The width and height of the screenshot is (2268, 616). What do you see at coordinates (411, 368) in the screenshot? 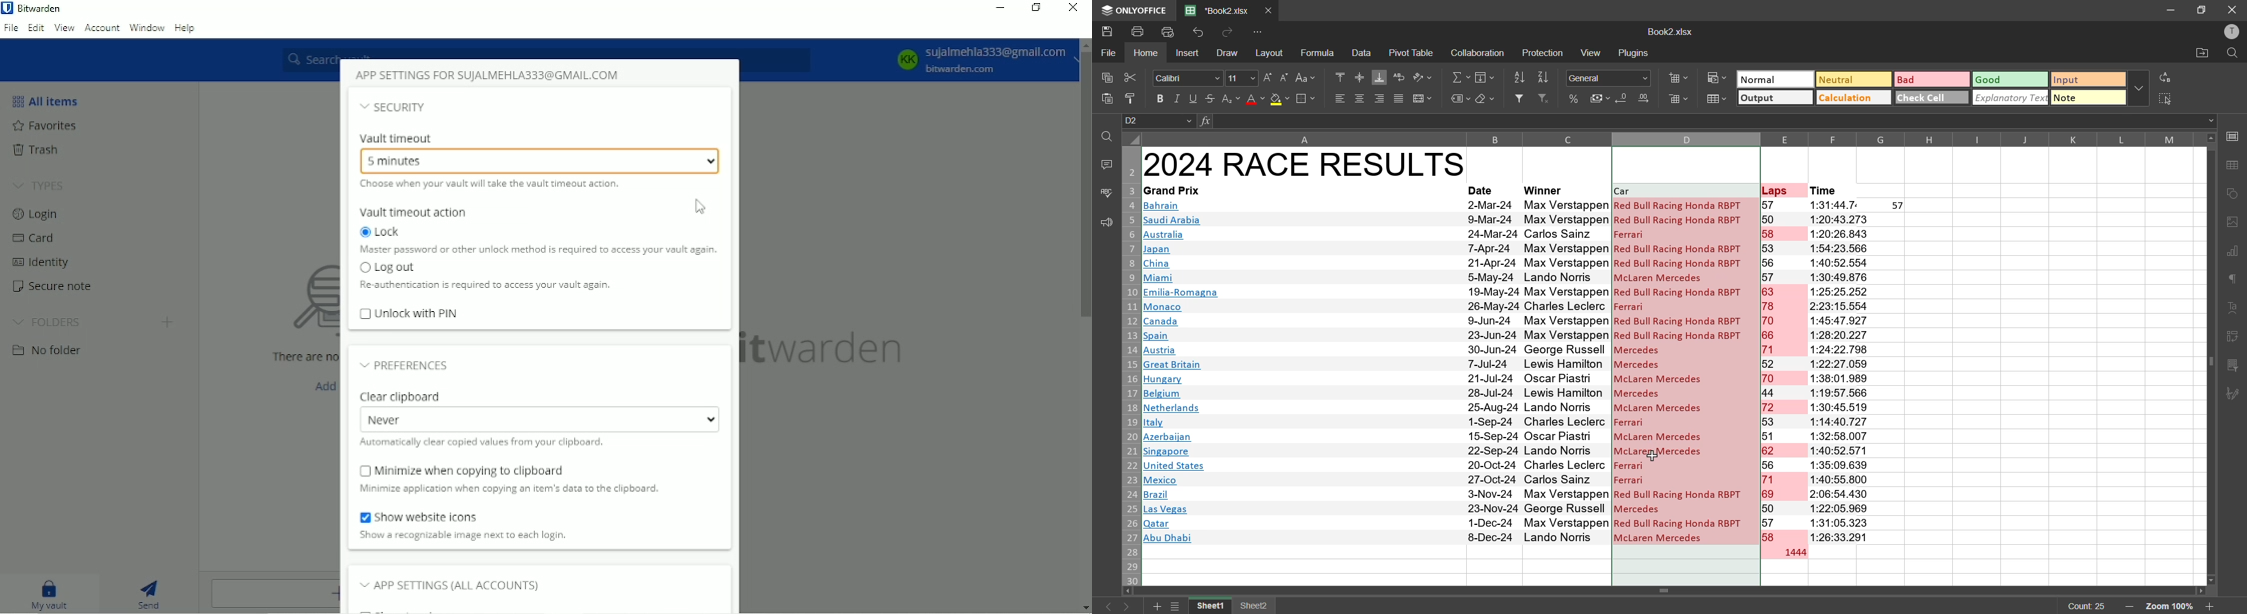
I see `Preferences` at bounding box center [411, 368].